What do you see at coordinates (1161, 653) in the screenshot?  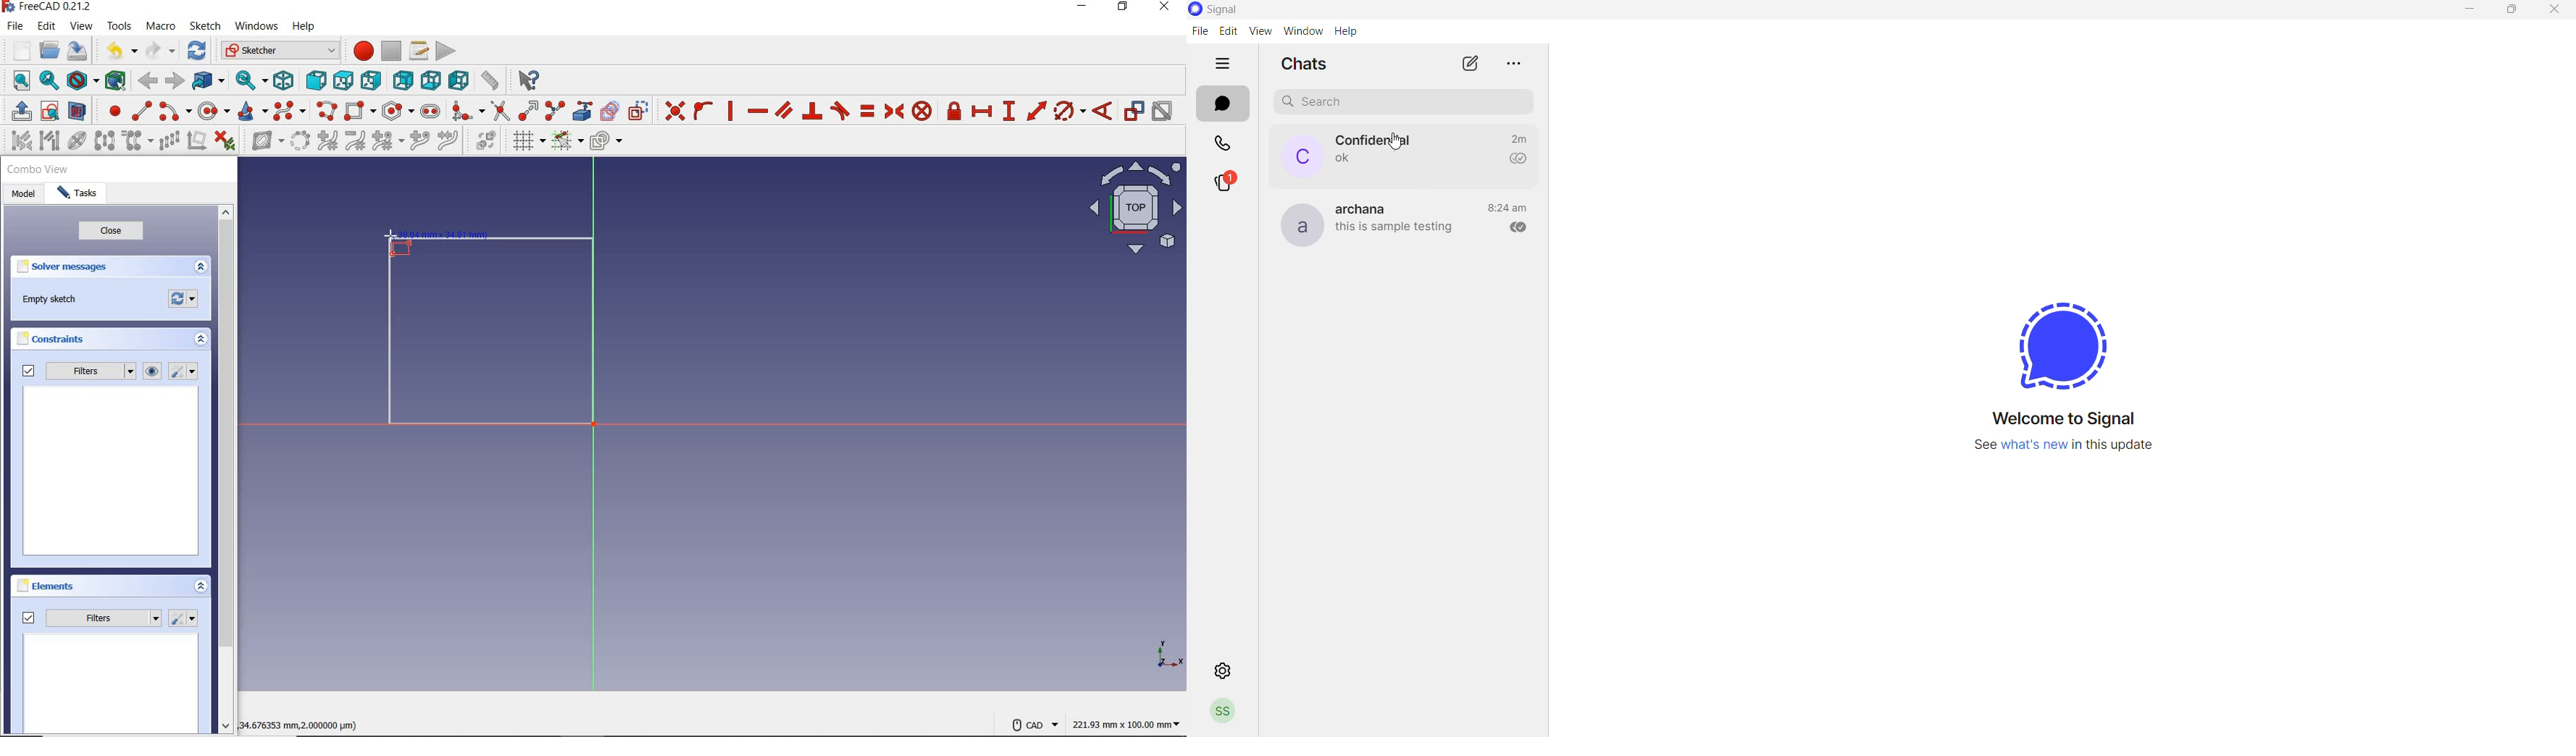 I see `xy` at bounding box center [1161, 653].